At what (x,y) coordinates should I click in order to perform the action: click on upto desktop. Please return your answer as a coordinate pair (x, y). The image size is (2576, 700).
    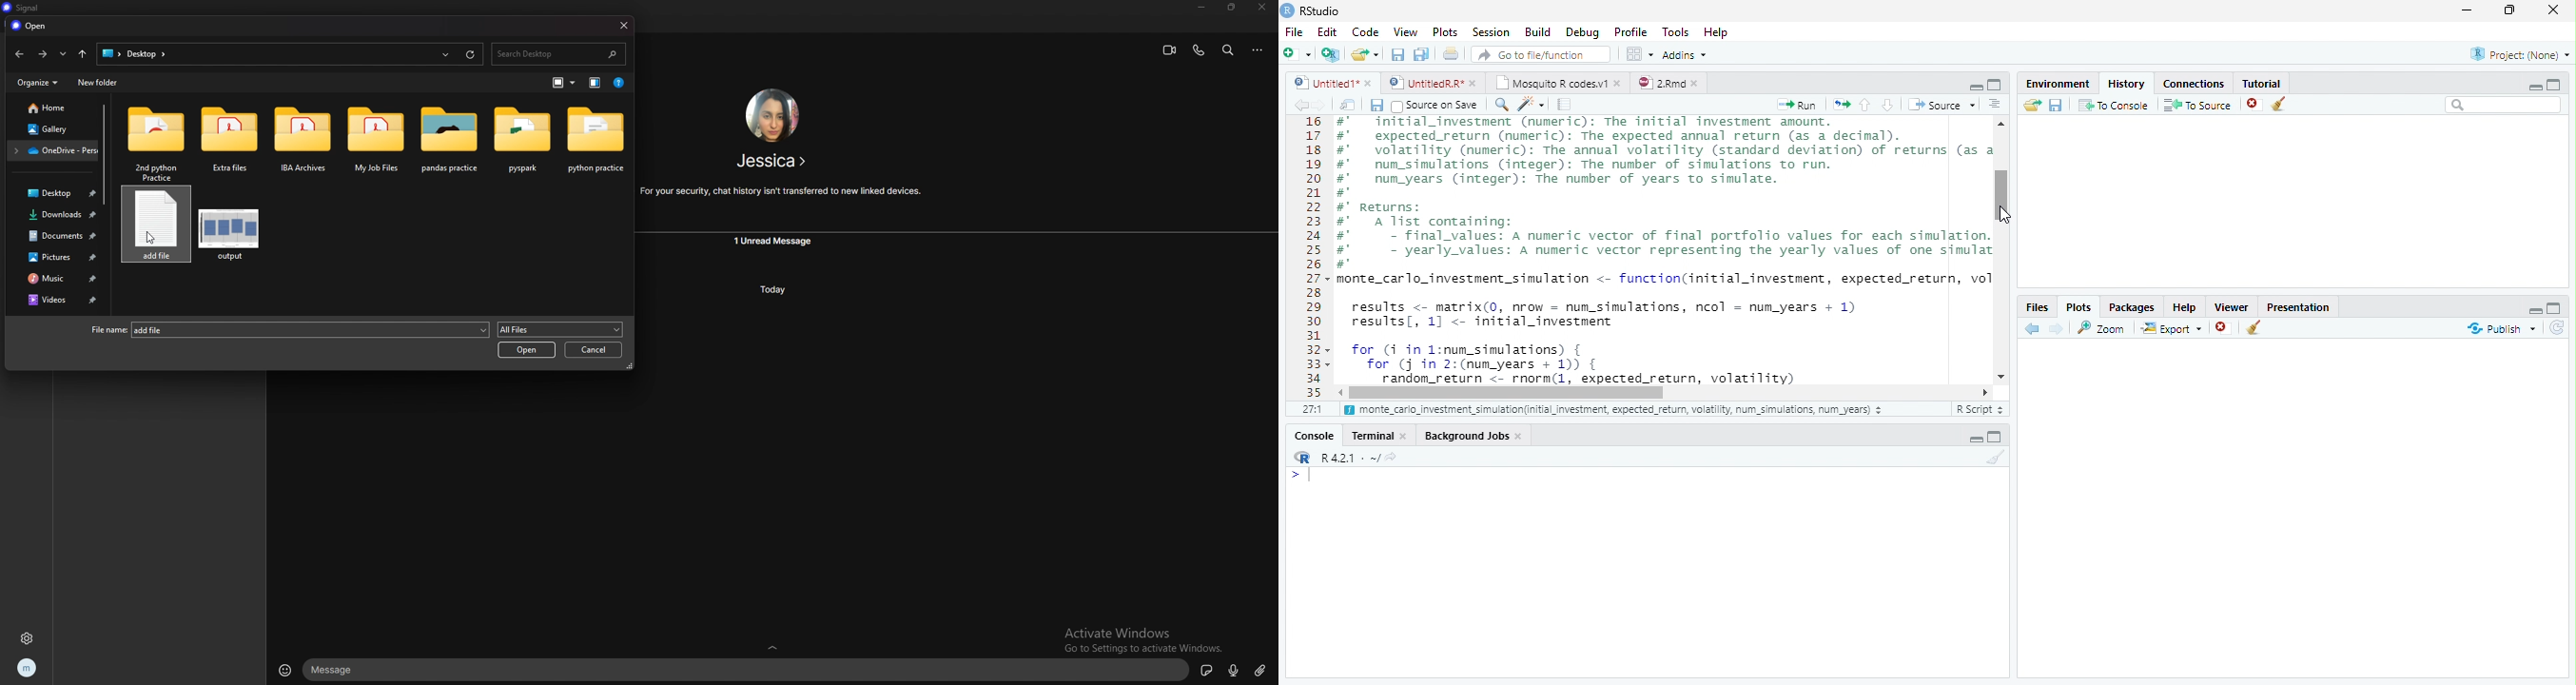
    Looking at the image, I should click on (83, 54).